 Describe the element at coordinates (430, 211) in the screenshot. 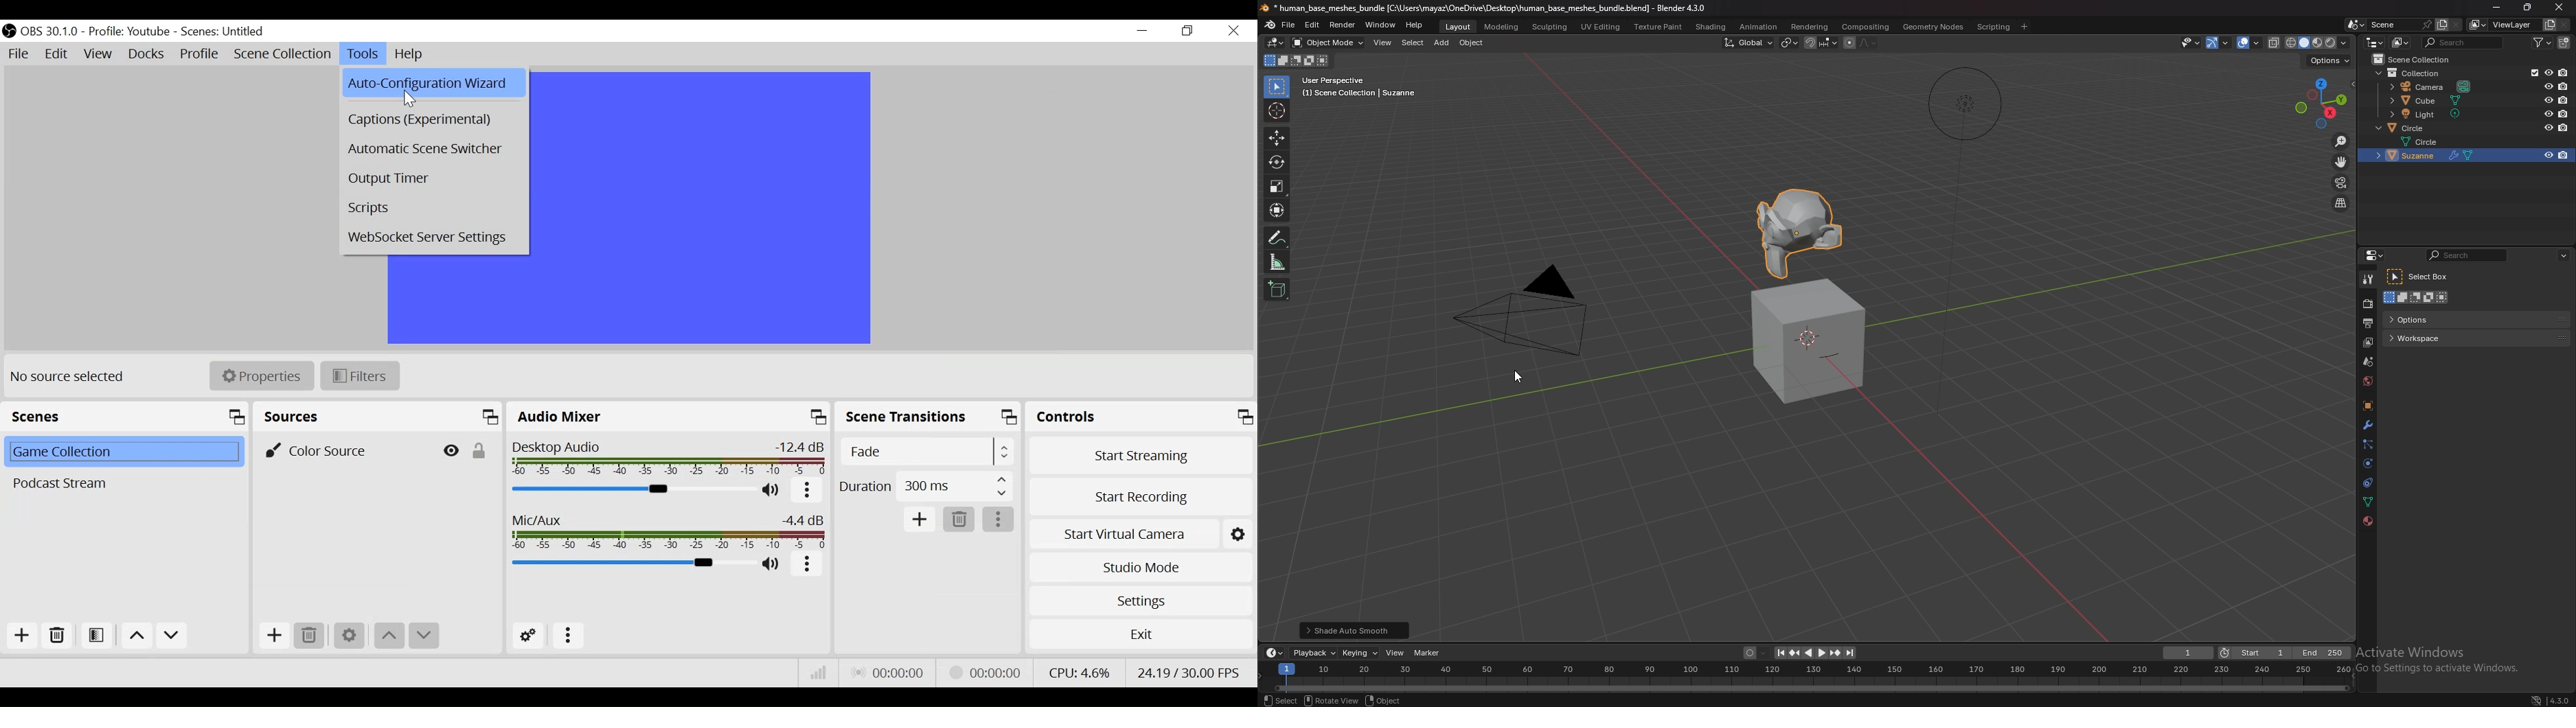

I see `Scripts` at that location.